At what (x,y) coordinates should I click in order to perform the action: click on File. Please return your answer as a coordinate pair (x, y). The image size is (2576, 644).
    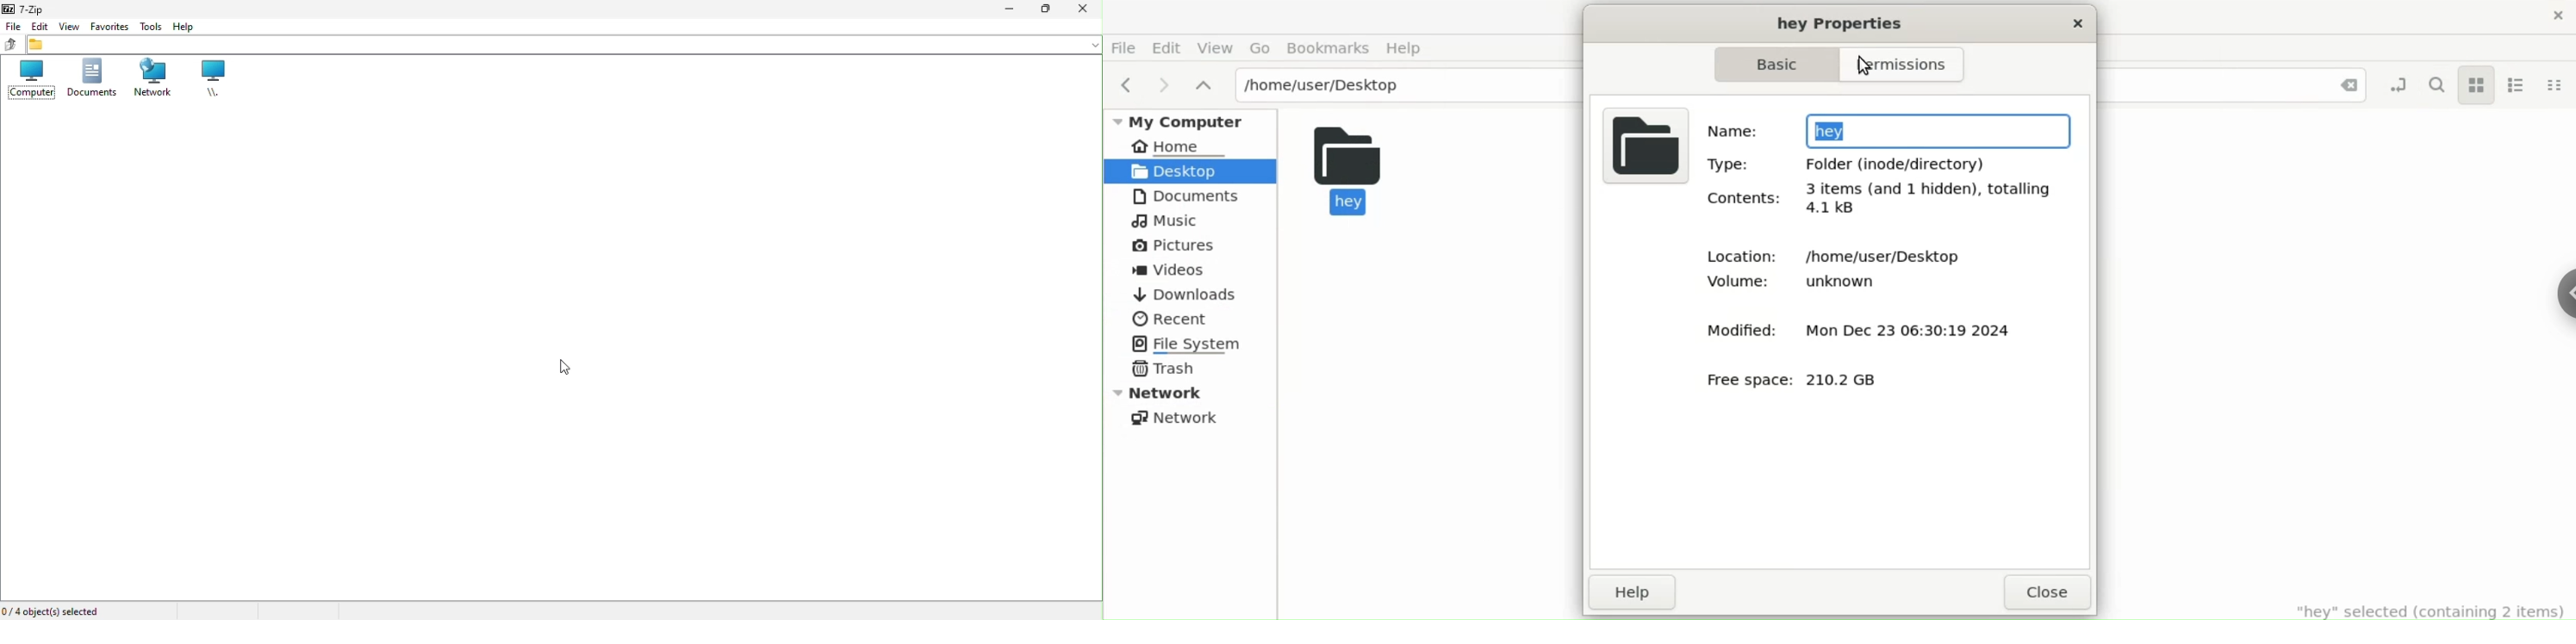
    Looking at the image, I should click on (11, 27).